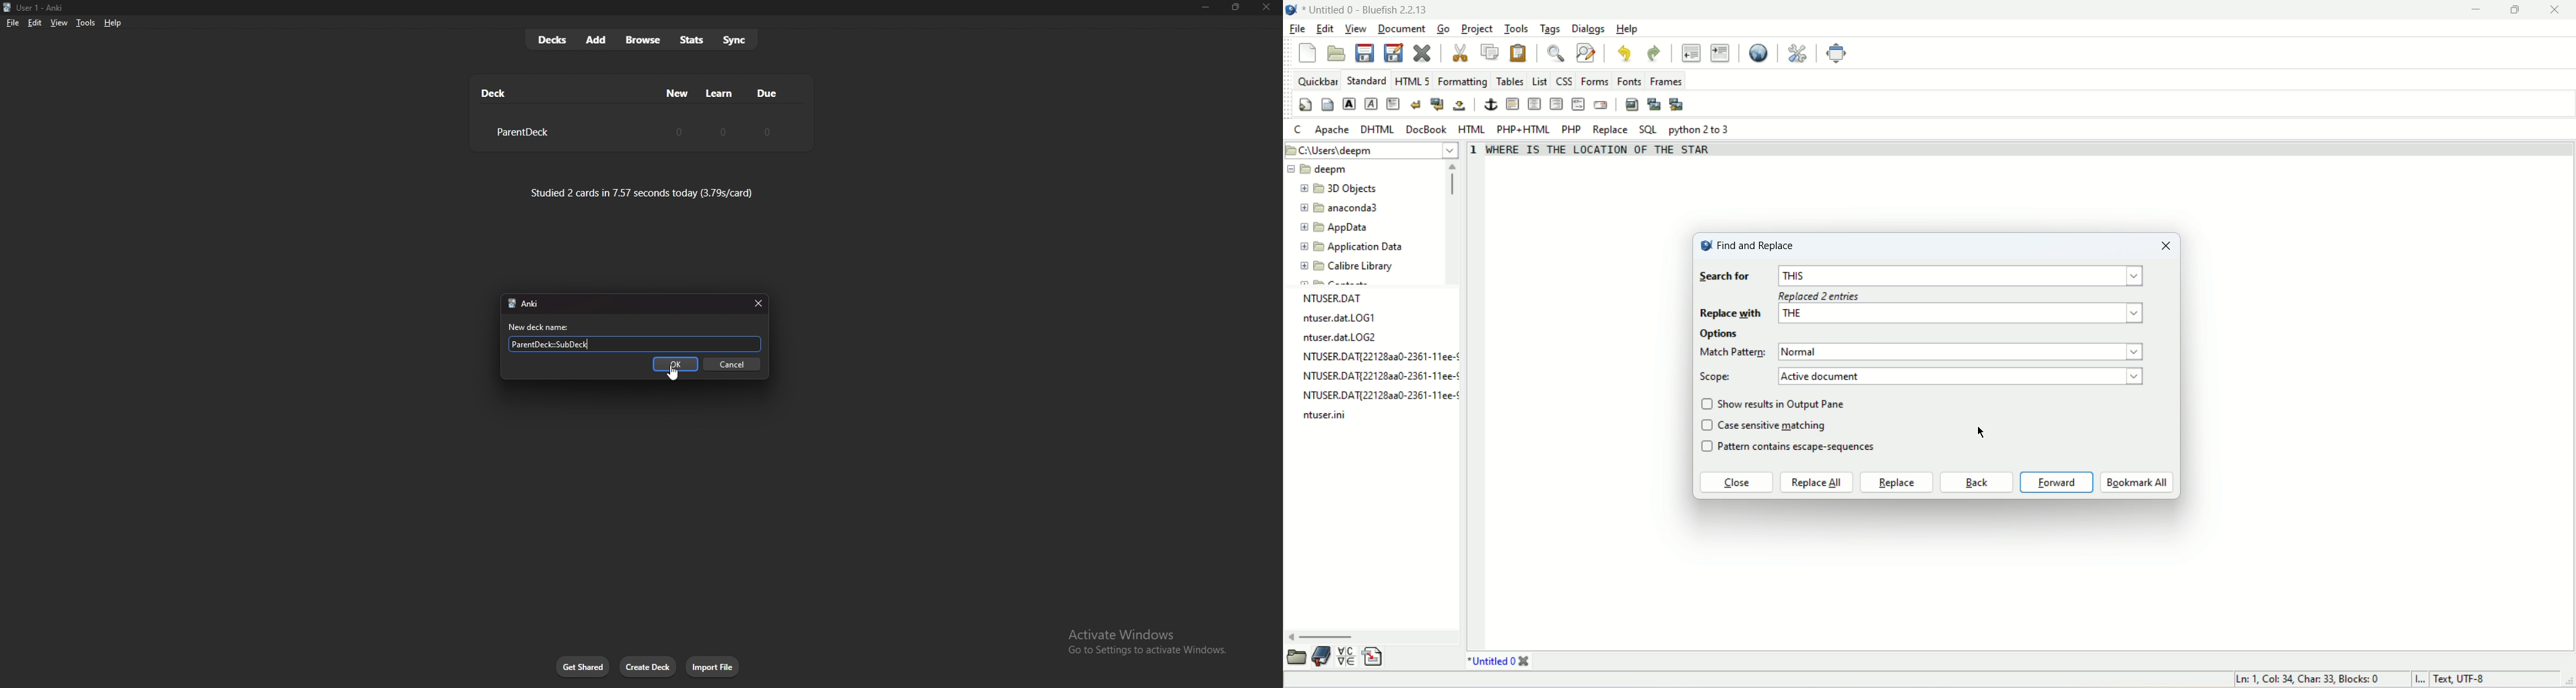 The height and width of the screenshot is (700, 2576). What do you see at coordinates (1455, 221) in the screenshot?
I see `scroll bar` at bounding box center [1455, 221].